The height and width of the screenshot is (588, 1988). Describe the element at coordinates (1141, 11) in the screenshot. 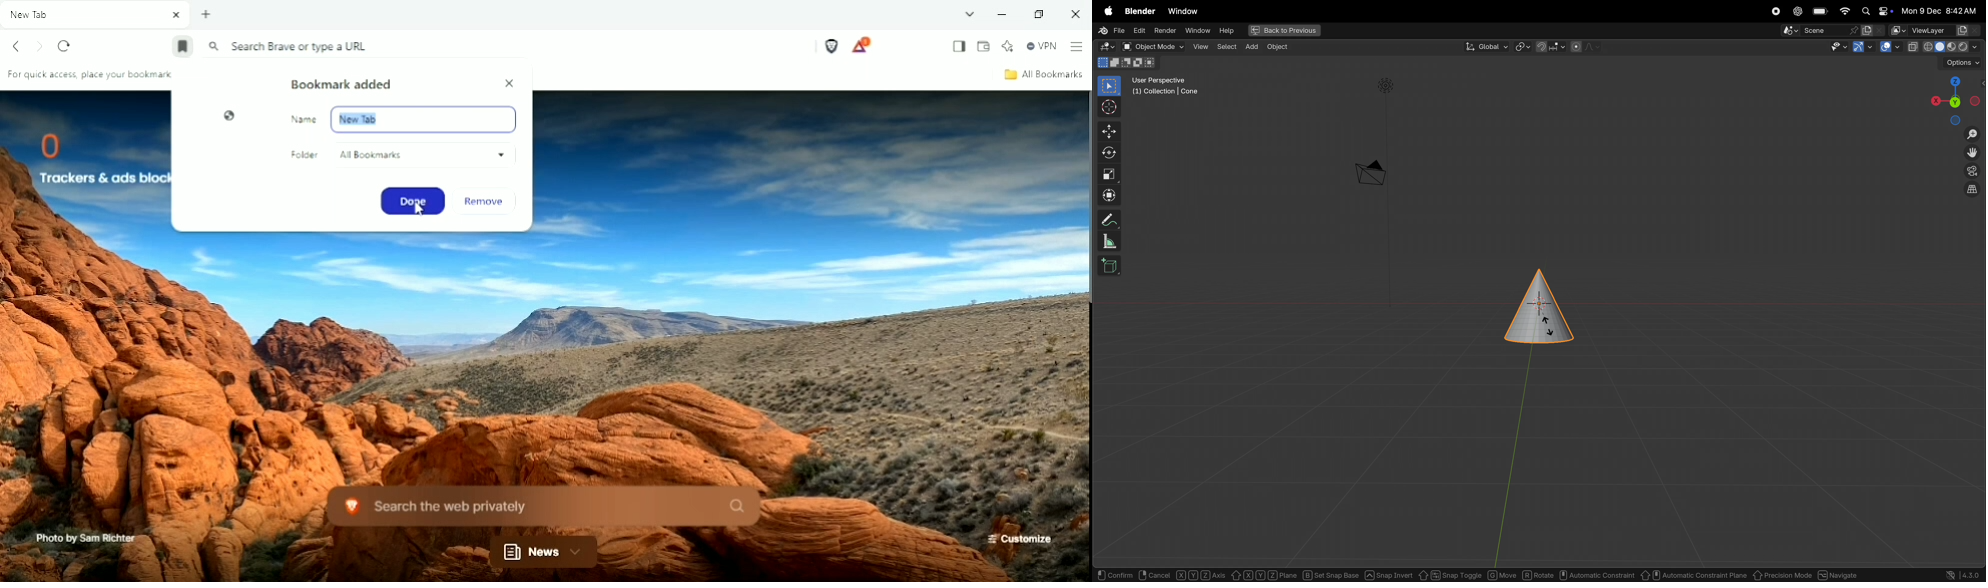

I see `Blender` at that location.